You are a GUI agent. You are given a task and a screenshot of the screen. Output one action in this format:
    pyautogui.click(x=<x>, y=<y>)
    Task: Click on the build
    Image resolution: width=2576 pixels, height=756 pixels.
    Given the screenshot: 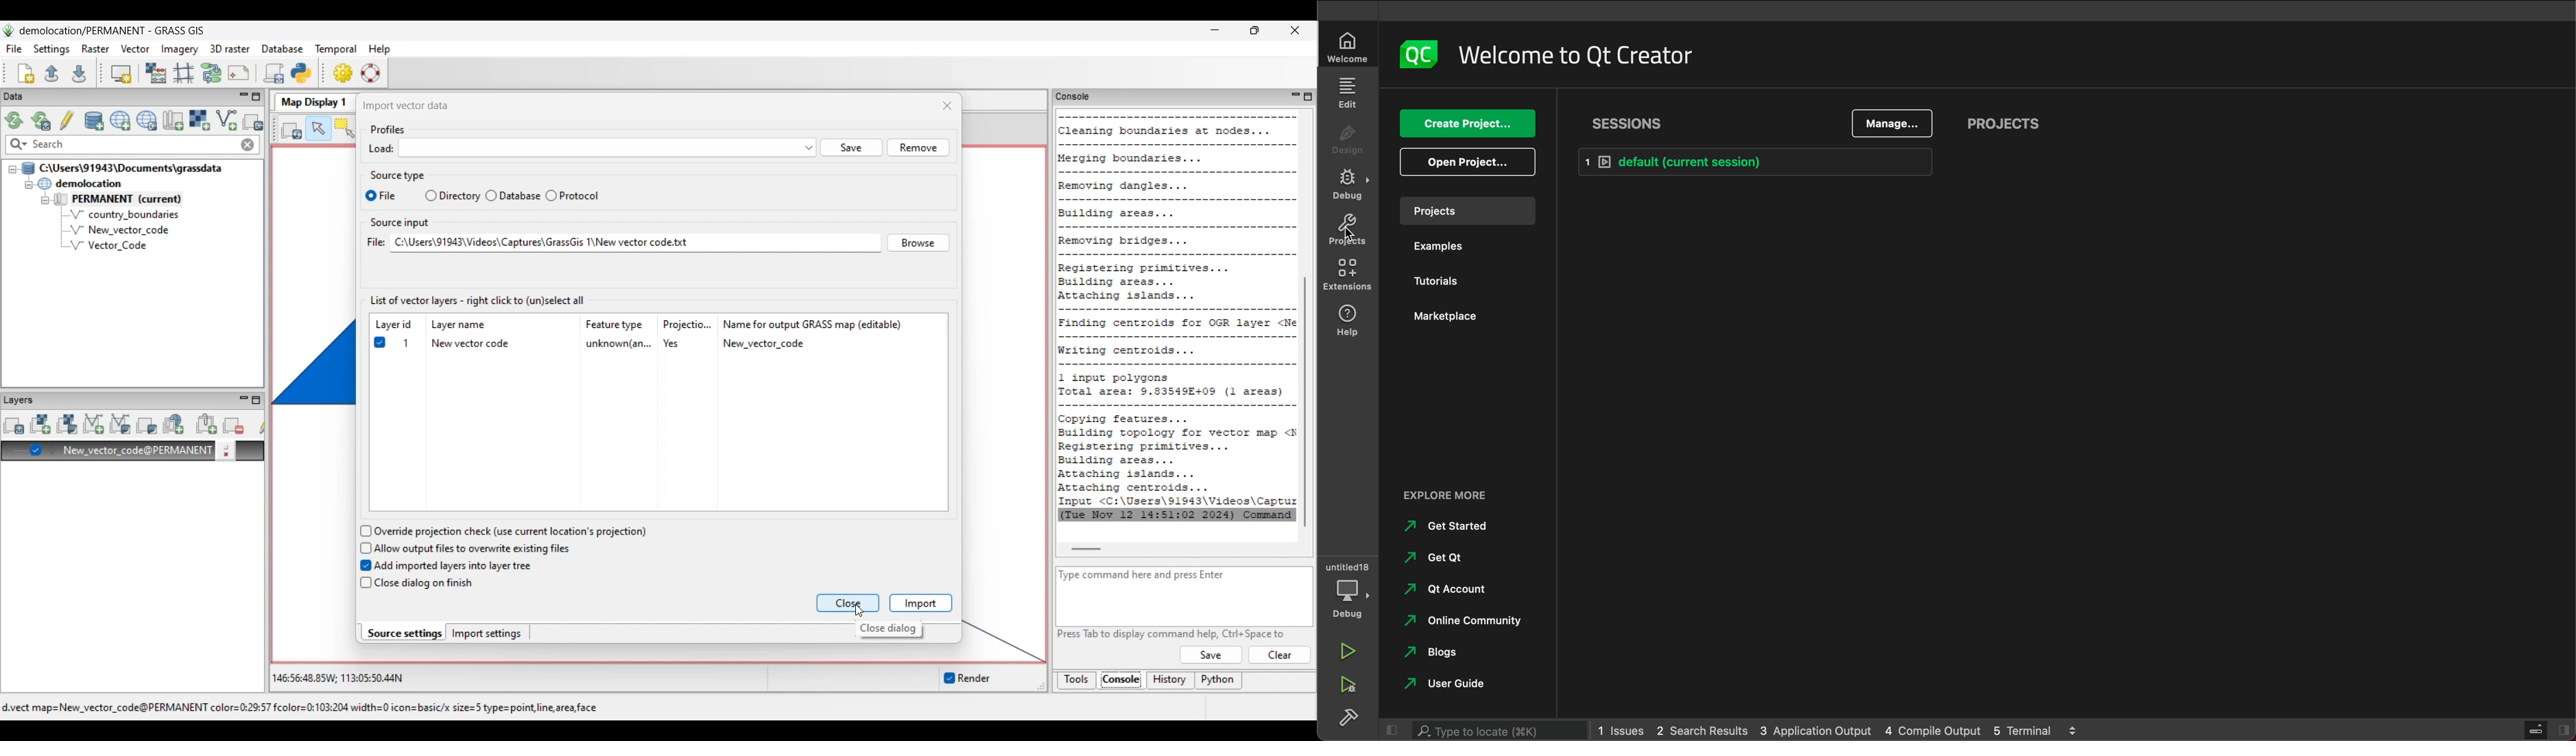 What is the action you would take?
    pyautogui.click(x=1349, y=718)
    